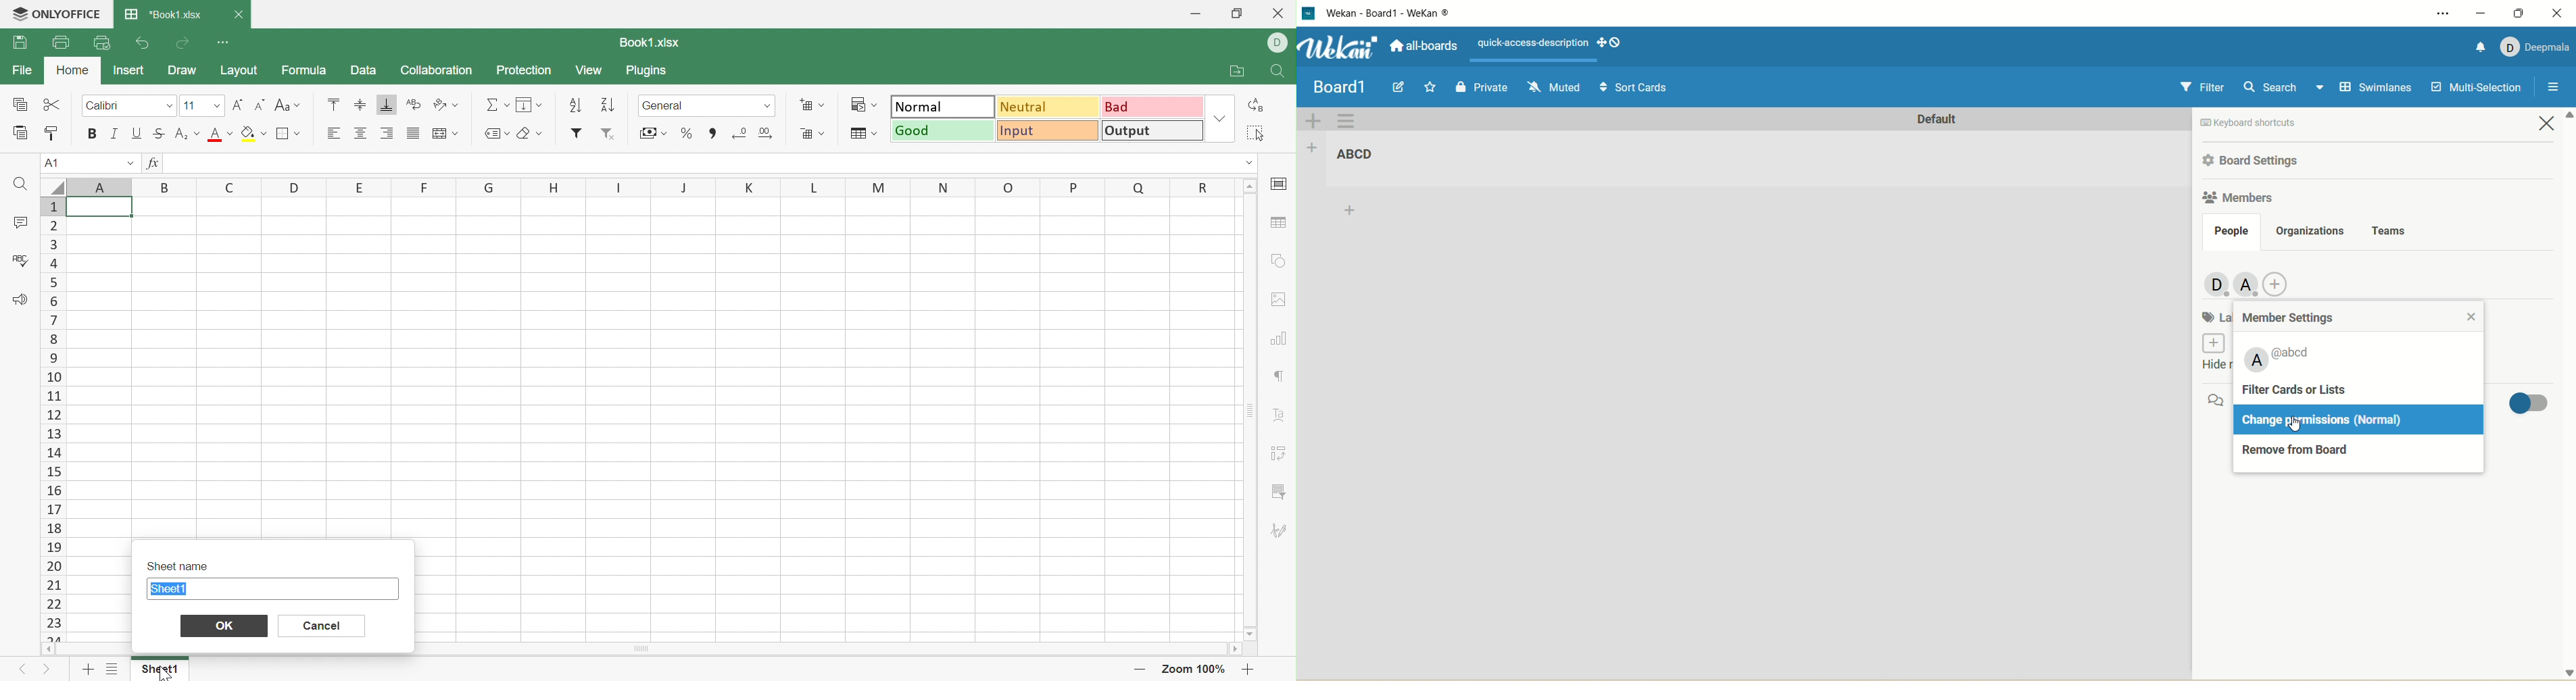 This screenshot has width=2576, height=700. Describe the element at coordinates (652, 186) in the screenshot. I see `Column Names` at that location.